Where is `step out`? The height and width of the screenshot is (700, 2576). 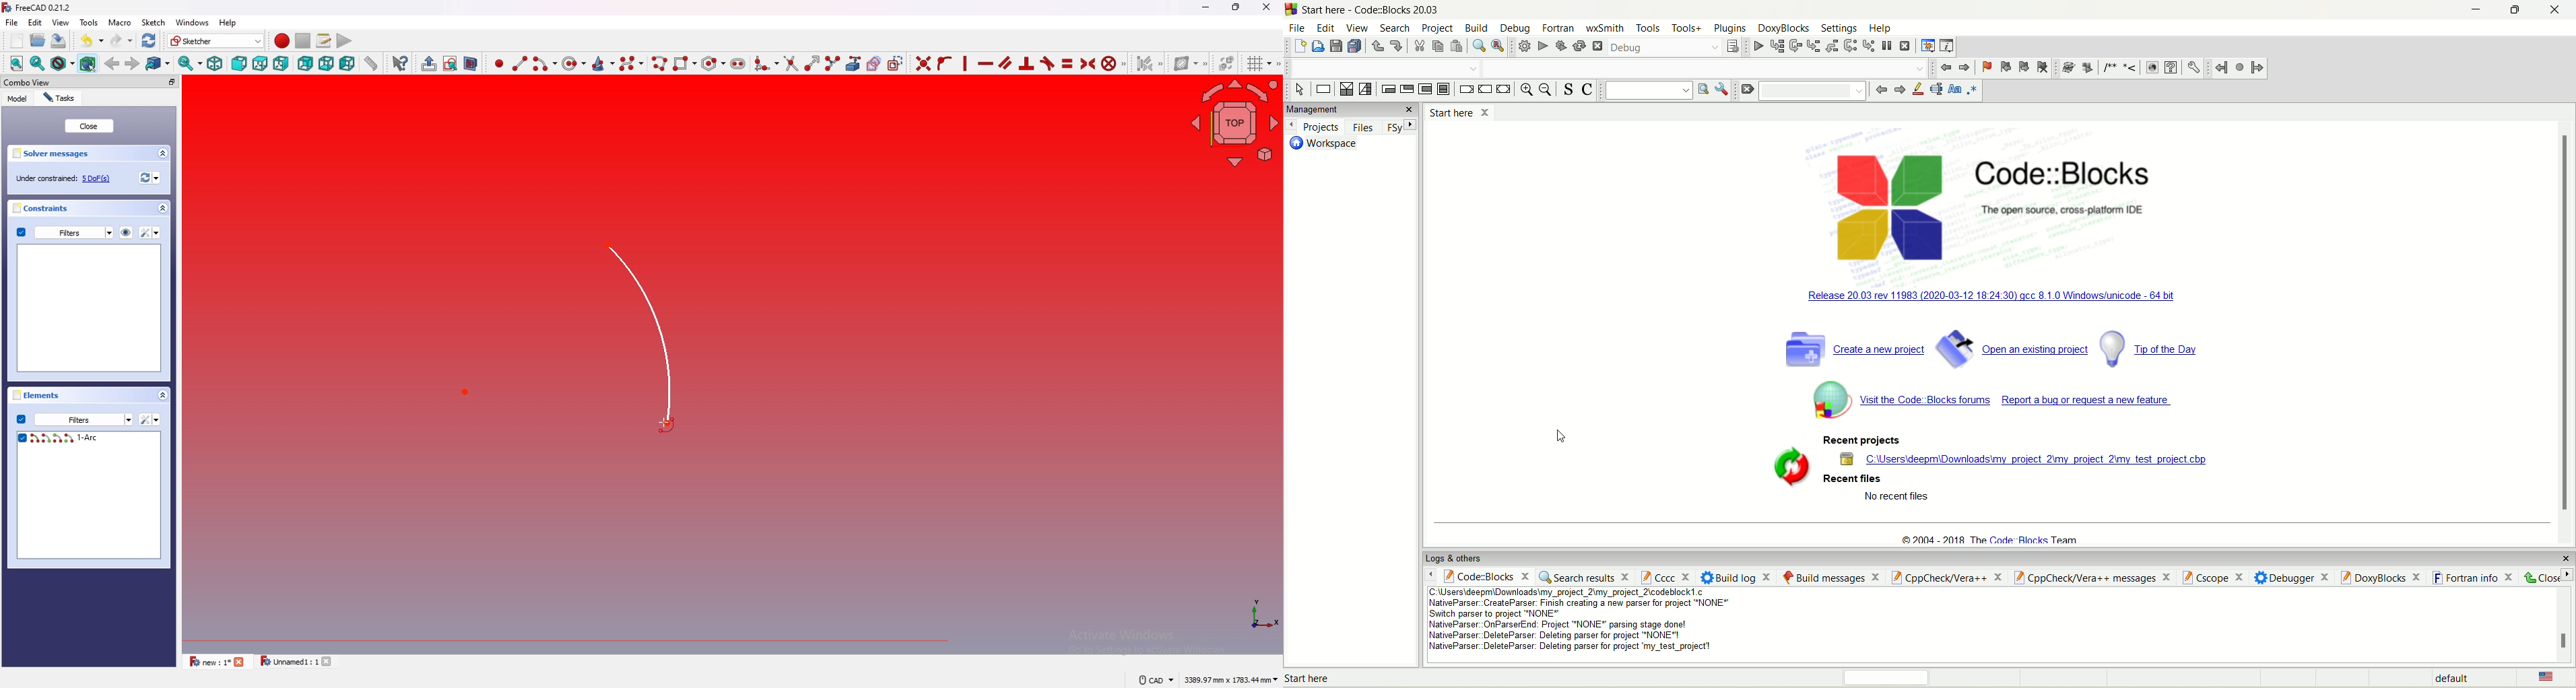
step out is located at coordinates (1832, 46).